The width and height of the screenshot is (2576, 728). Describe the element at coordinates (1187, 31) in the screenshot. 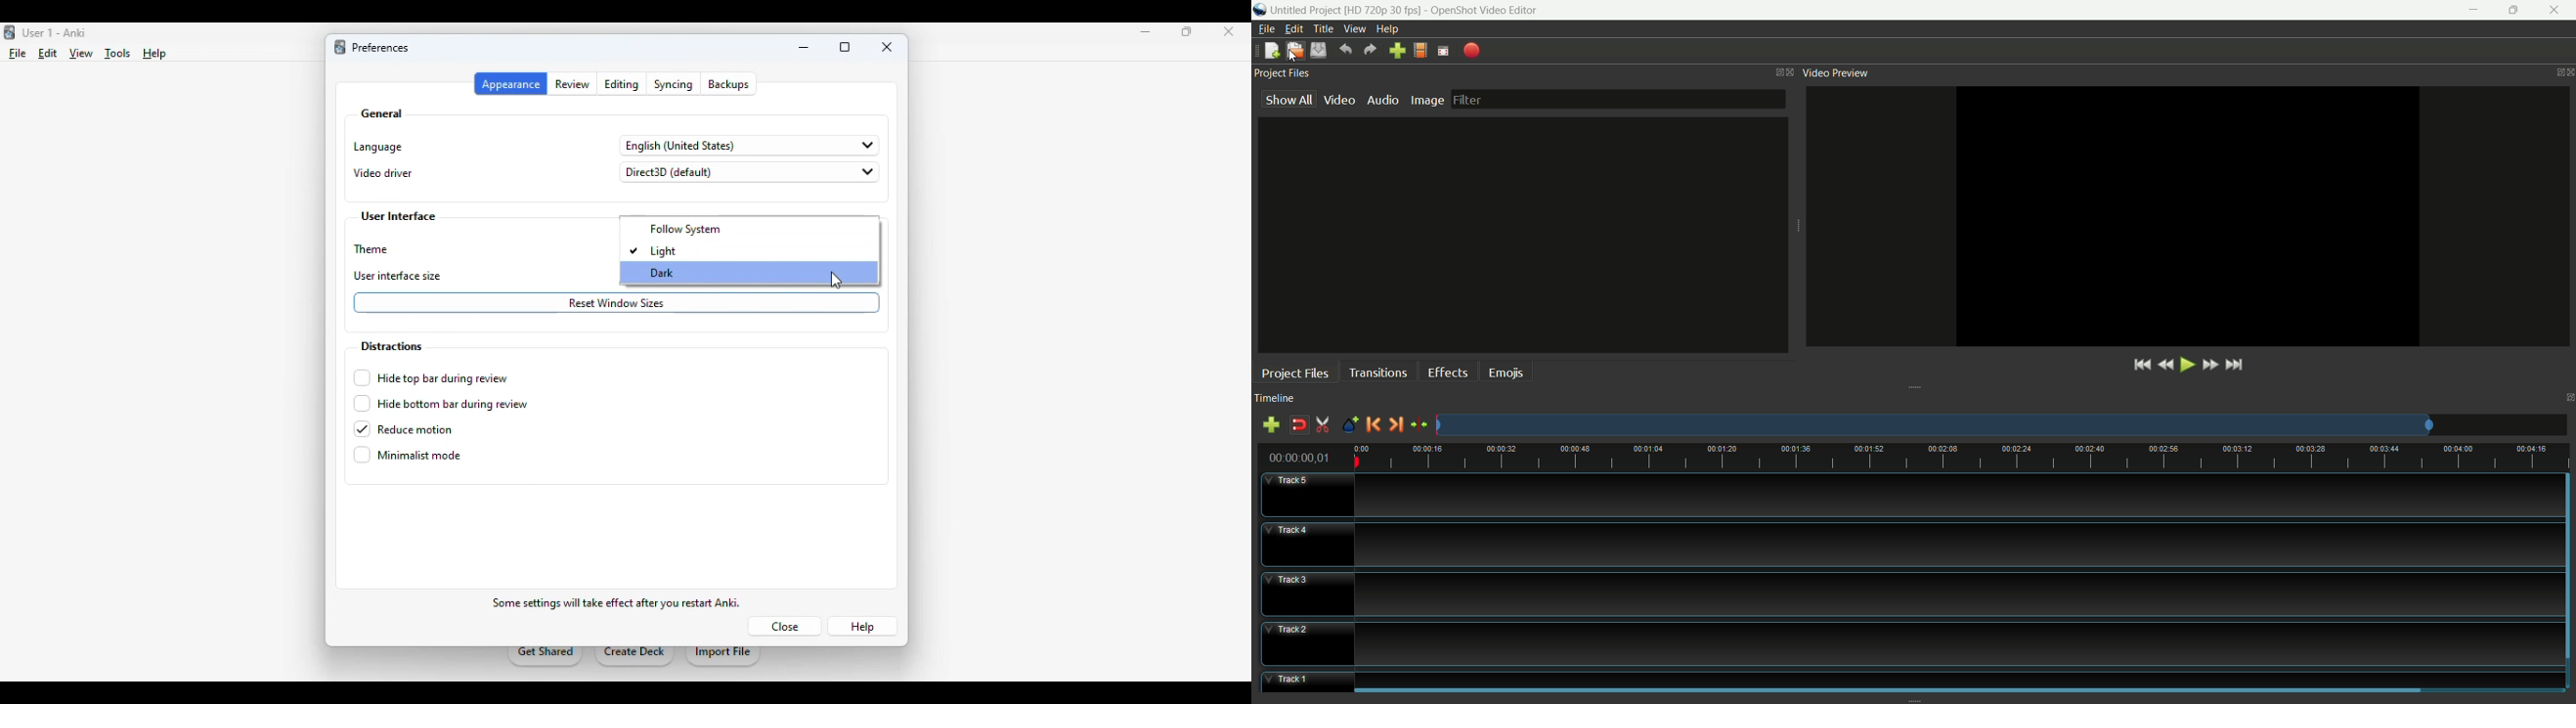

I see `maximize` at that location.